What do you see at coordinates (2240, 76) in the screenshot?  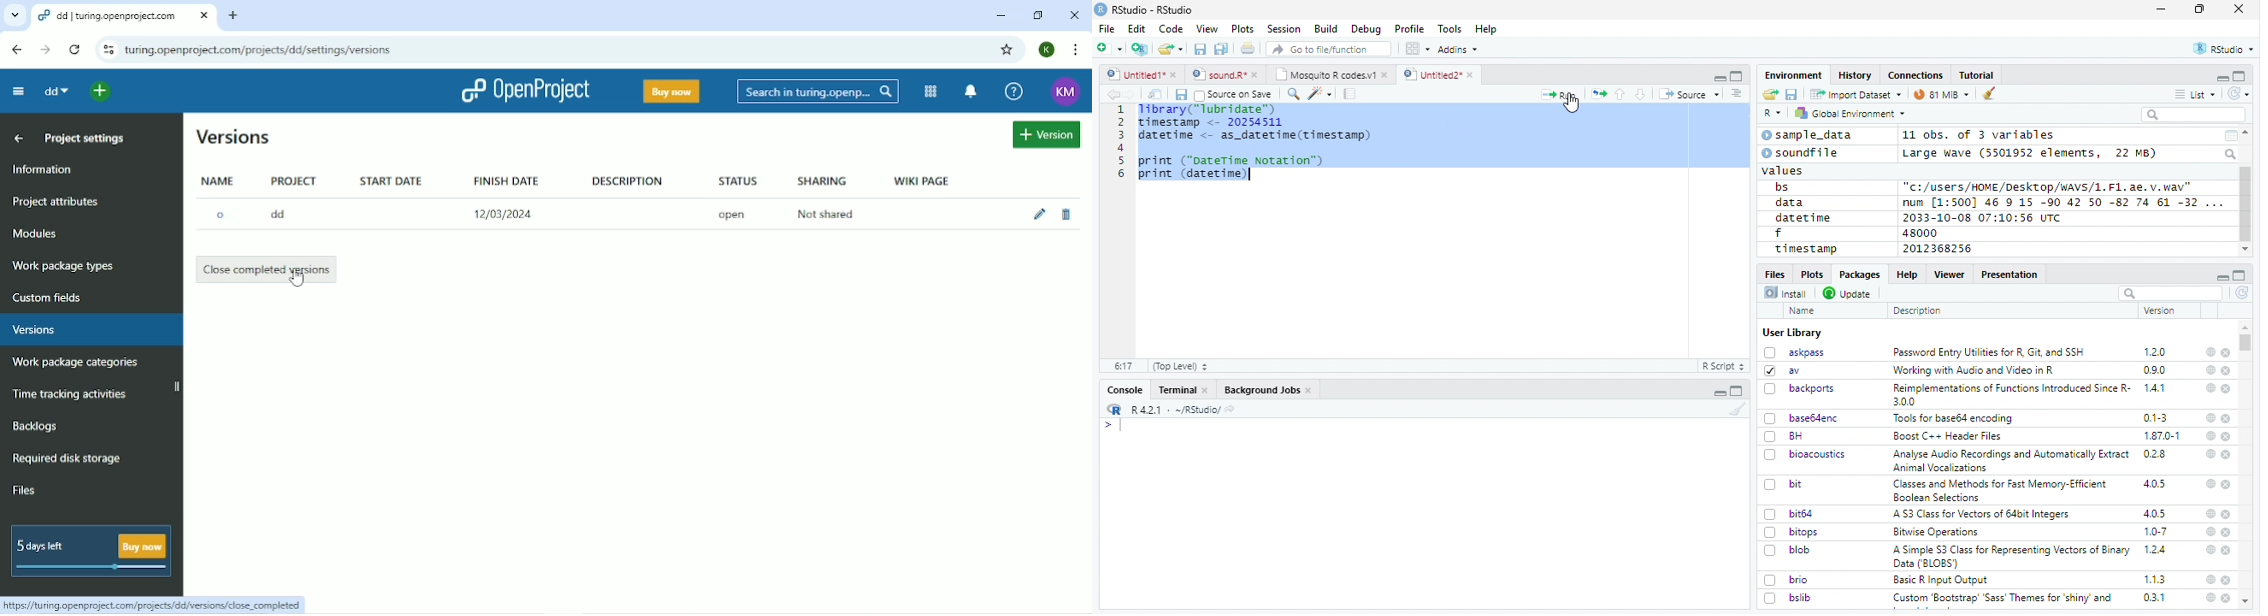 I see `full screen` at bounding box center [2240, 76].